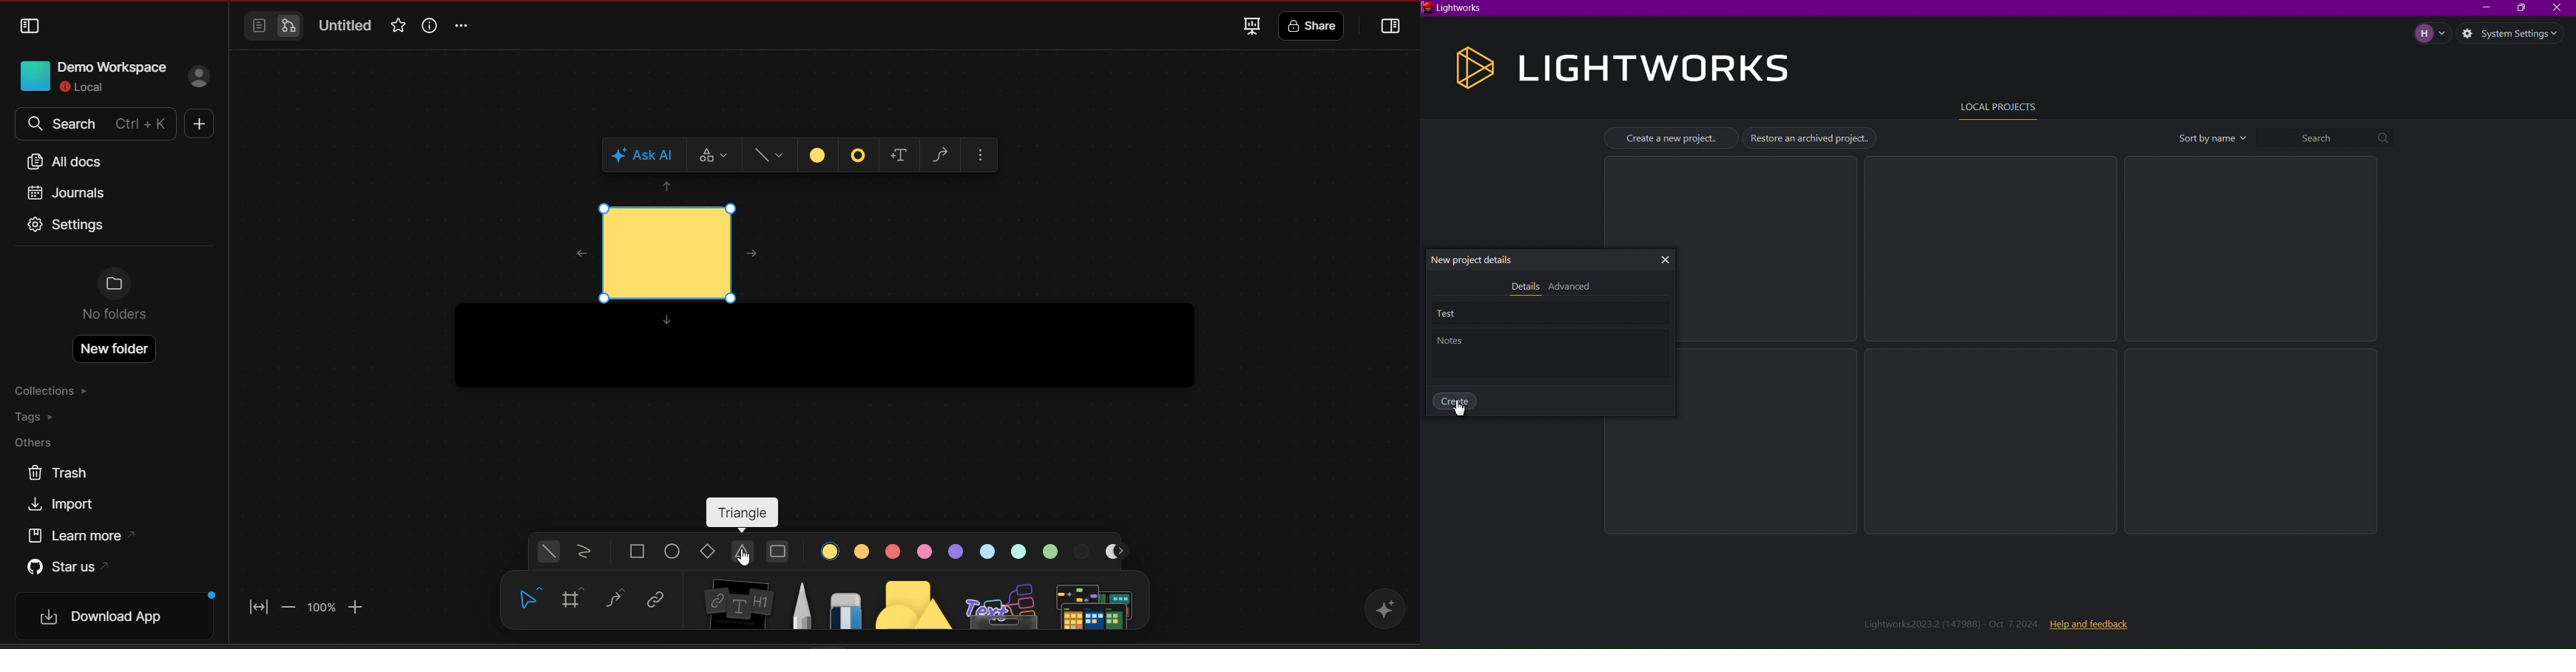  I want to click on draw connector, so click(944, 154).